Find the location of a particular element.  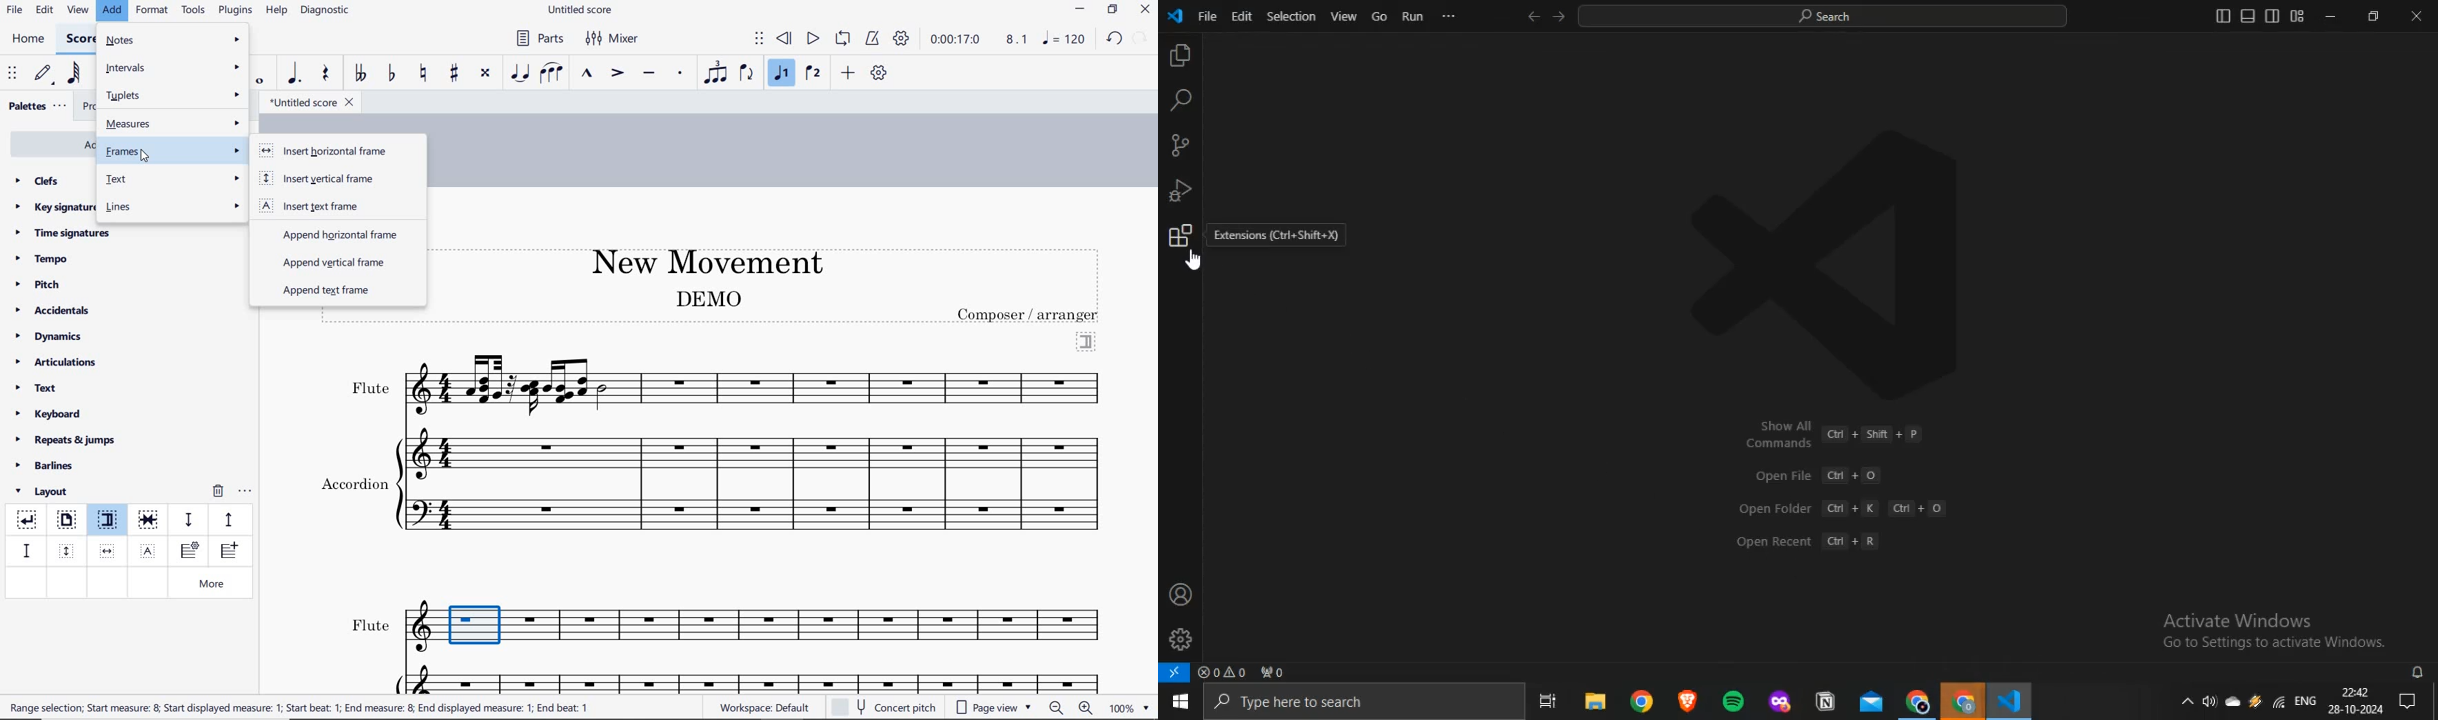

staff spacer sown is located at coordinates (188, 520).